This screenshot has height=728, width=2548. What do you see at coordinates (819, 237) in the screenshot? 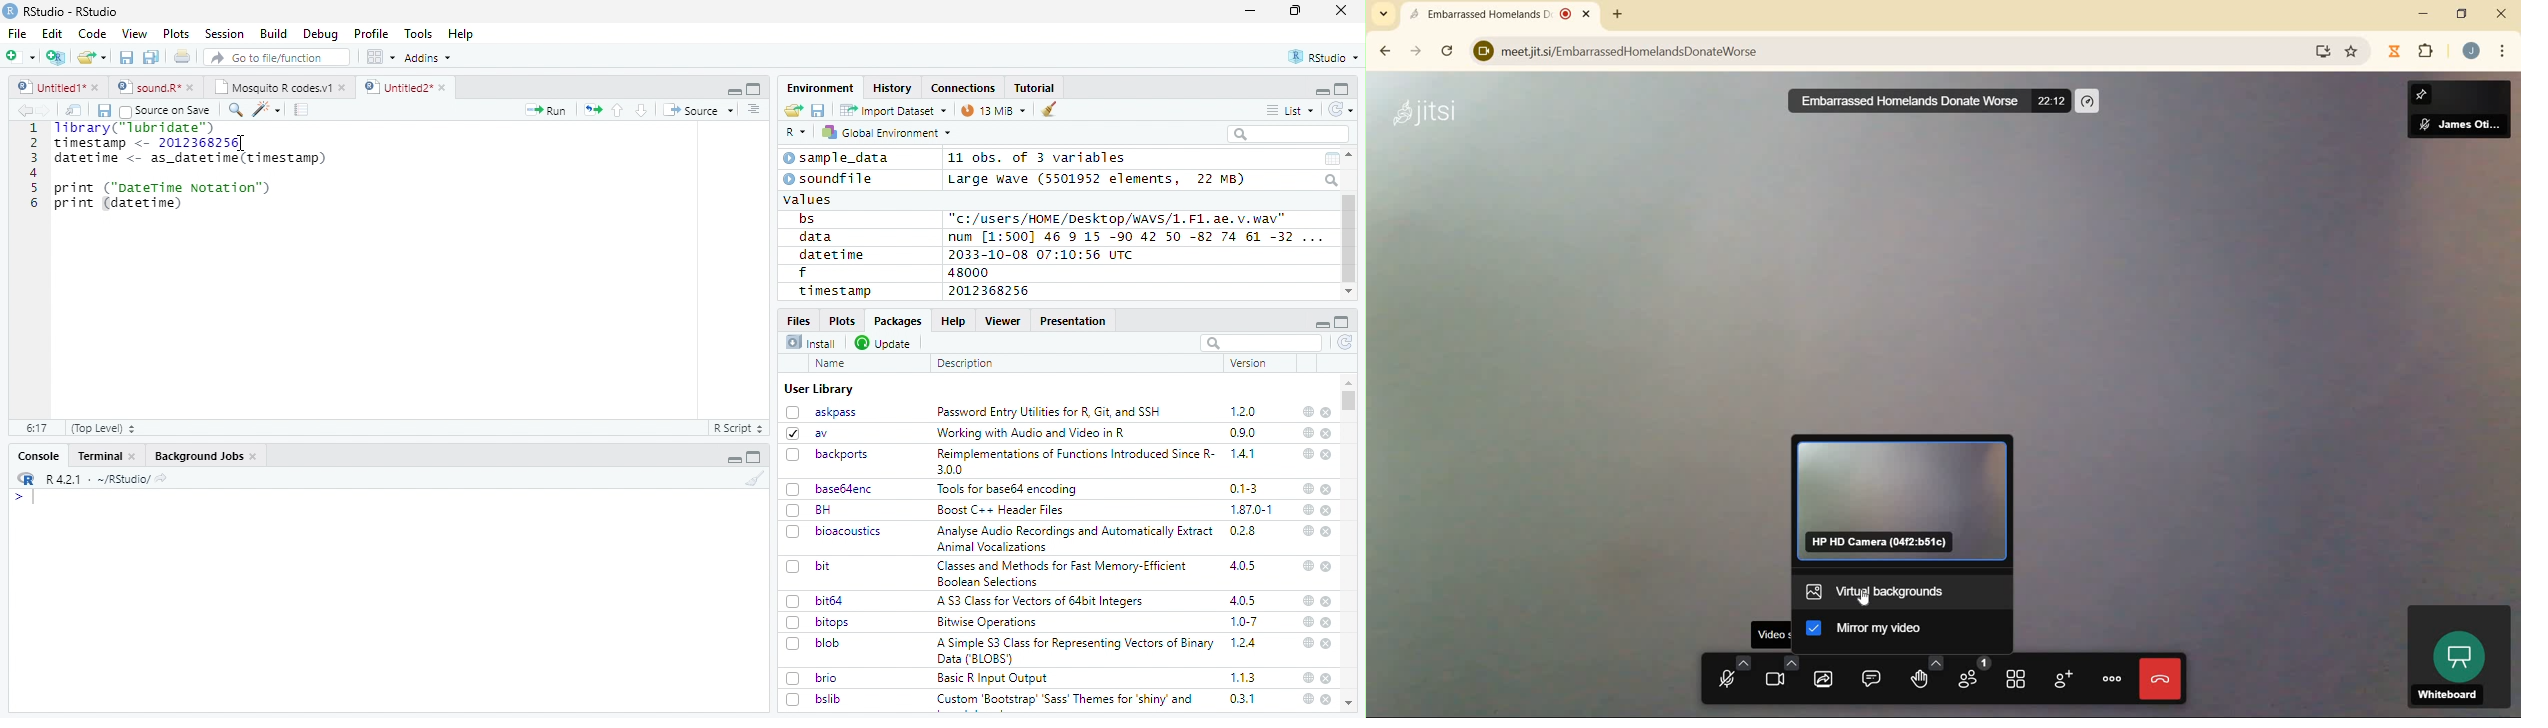
I see `data` at bounding box center [819, 237].